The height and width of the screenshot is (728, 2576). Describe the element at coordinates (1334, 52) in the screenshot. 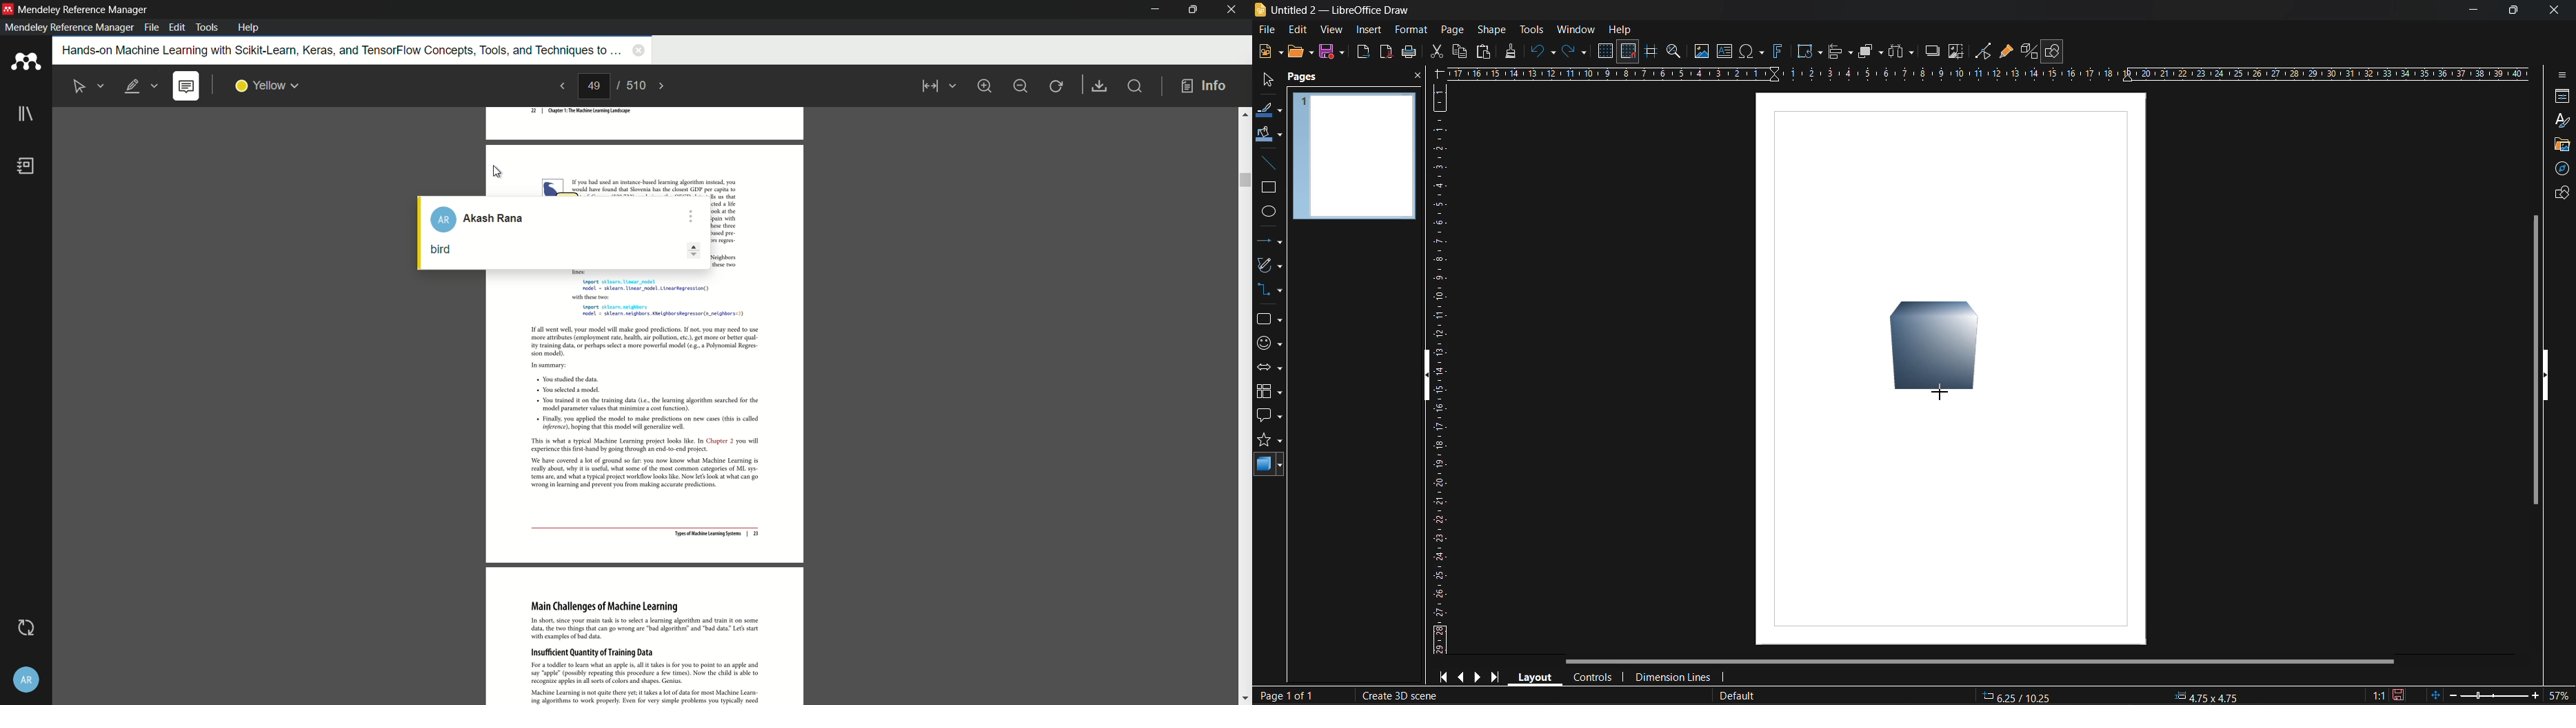

I see `save` at that location.